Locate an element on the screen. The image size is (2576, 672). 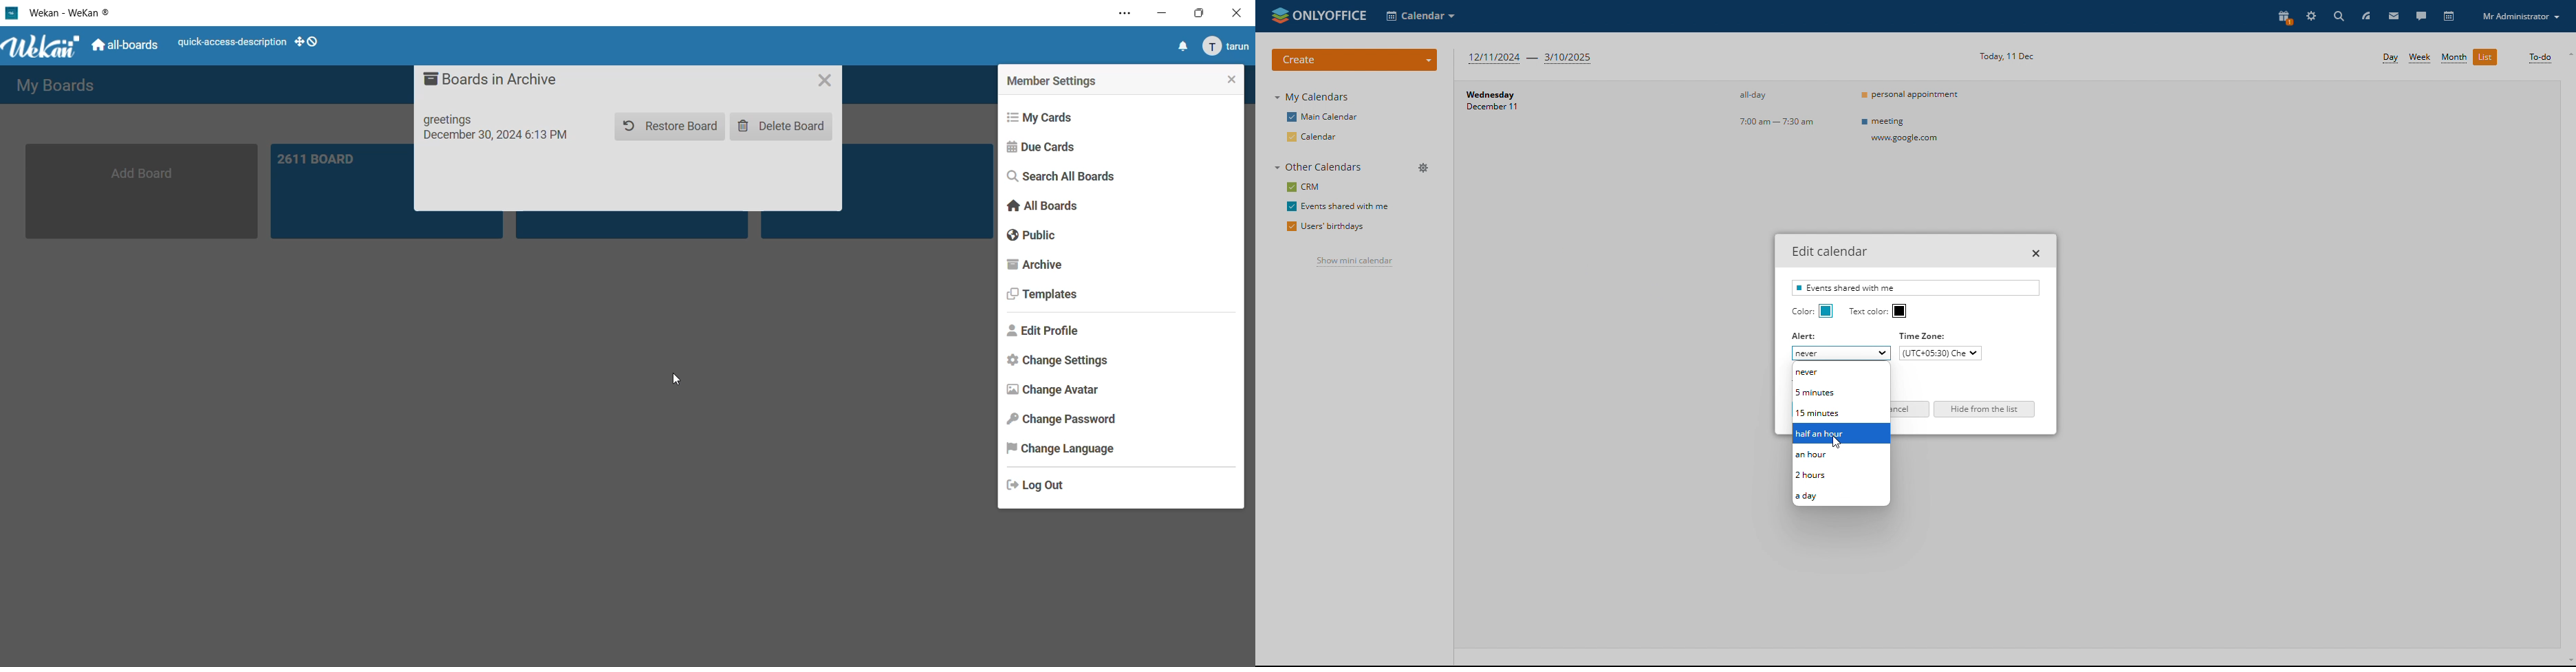
quick access description is located at coordinates (228, 43).